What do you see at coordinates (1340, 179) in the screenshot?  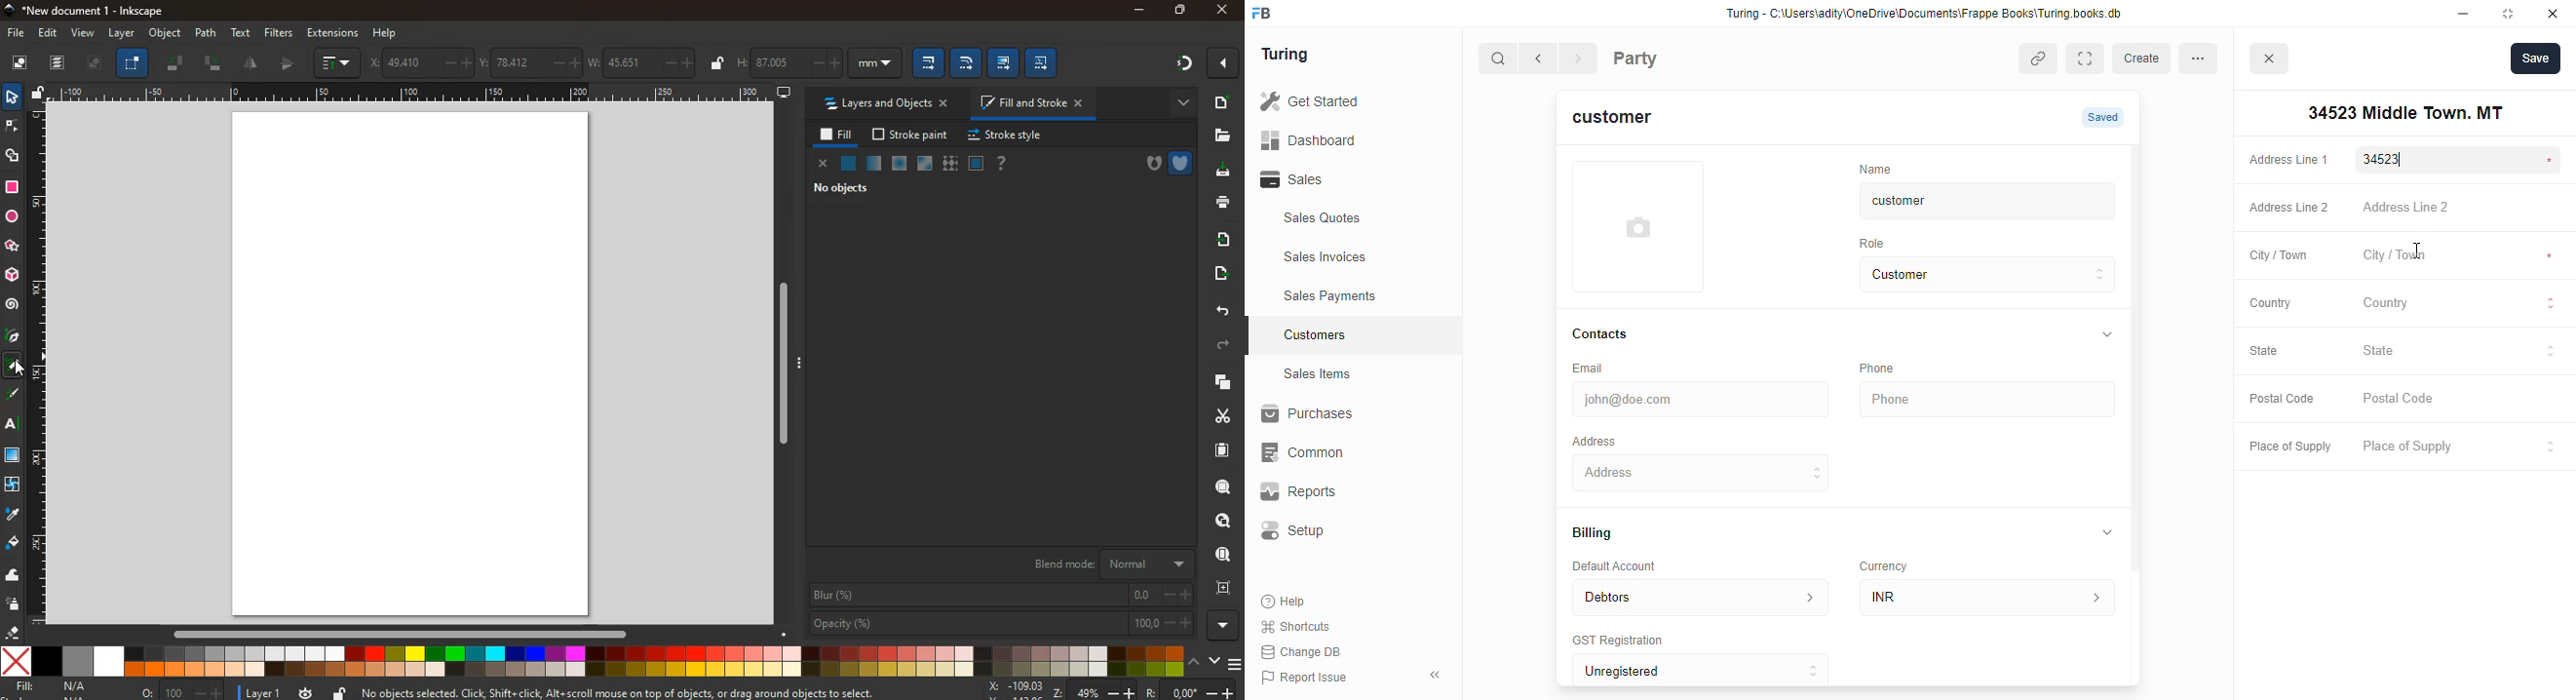 I see `Sales` at bounding box center [1340, 179].